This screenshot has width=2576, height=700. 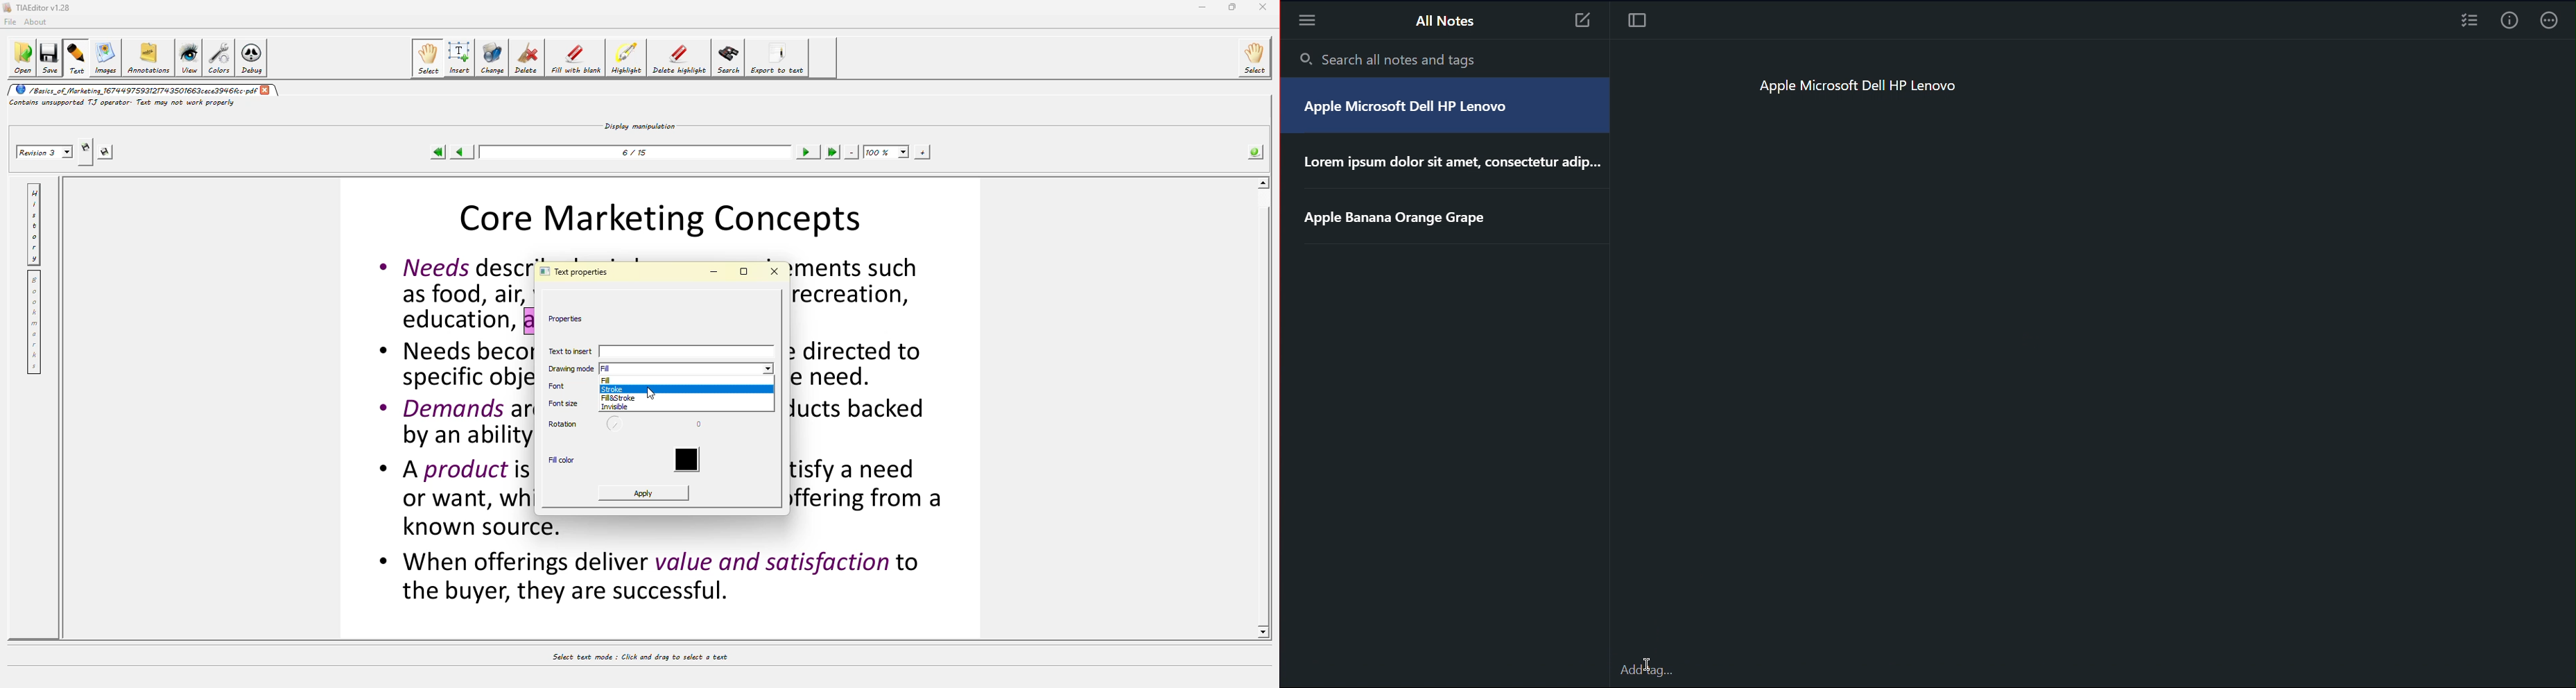 What do you see at coordinates (1865, 83) in the screenshot?
I see `Apple Microsoft Dell HP Lenovo` at bounding box center [1865, 83].